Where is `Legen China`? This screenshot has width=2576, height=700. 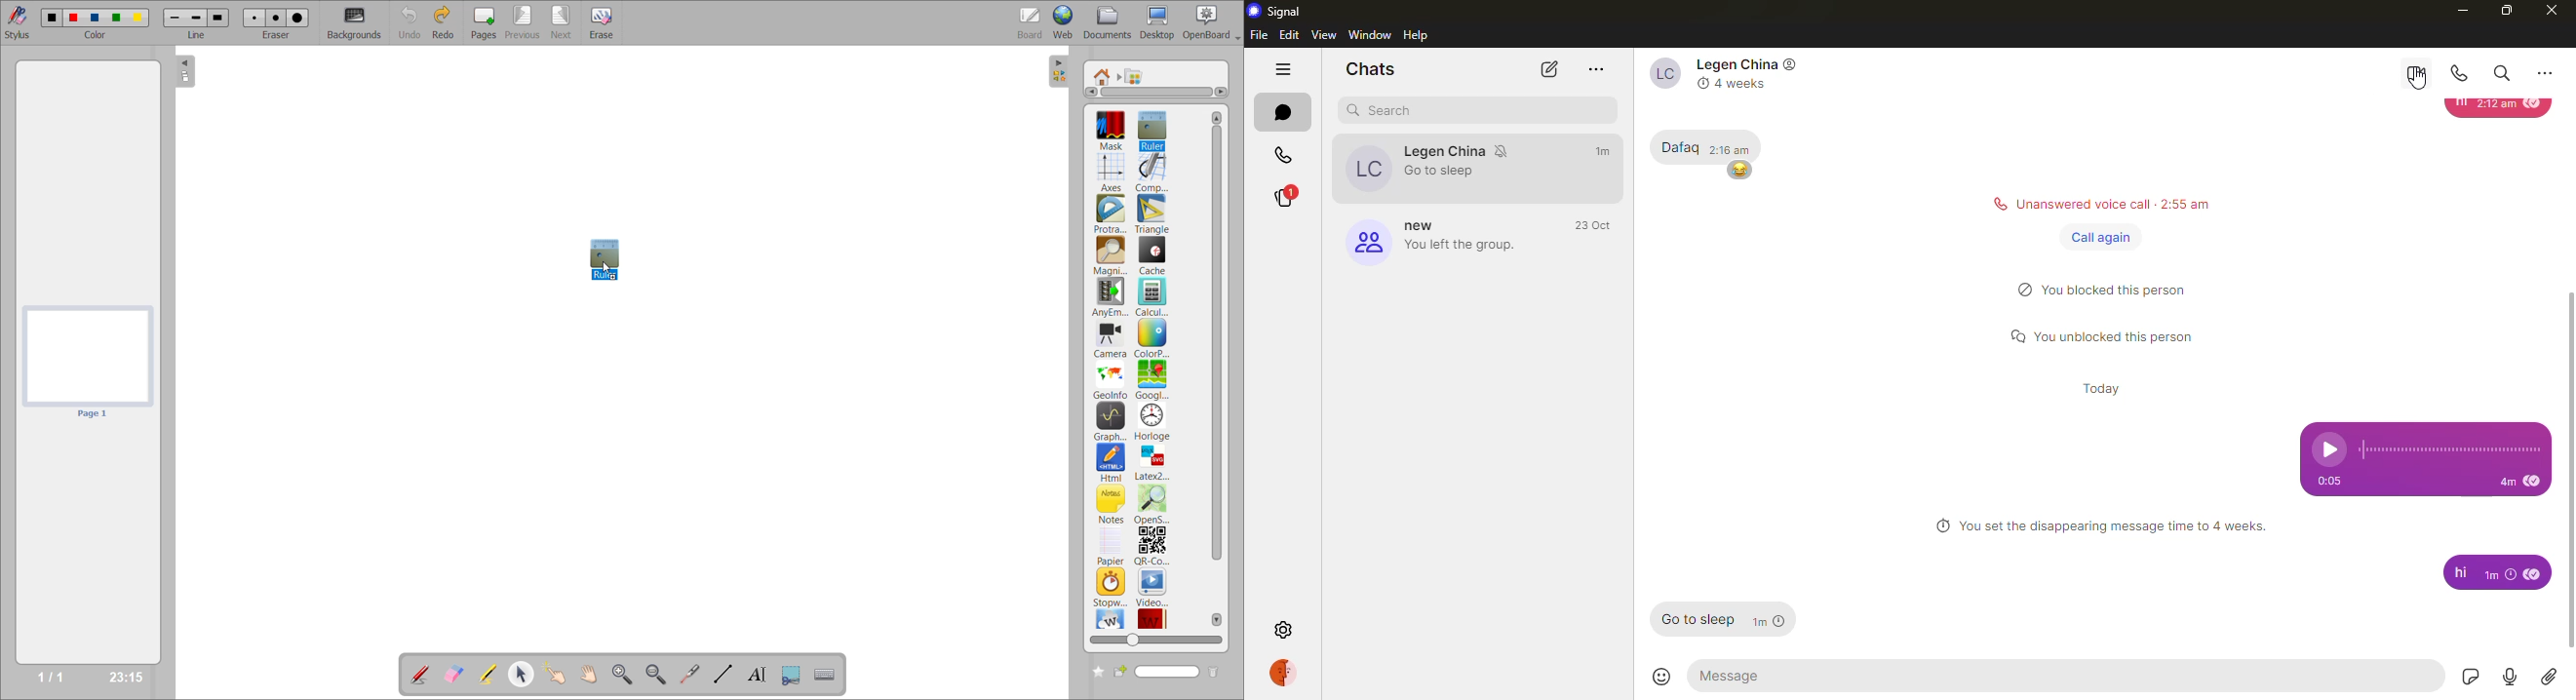 Legen China is located at coordinates (1737, 64).